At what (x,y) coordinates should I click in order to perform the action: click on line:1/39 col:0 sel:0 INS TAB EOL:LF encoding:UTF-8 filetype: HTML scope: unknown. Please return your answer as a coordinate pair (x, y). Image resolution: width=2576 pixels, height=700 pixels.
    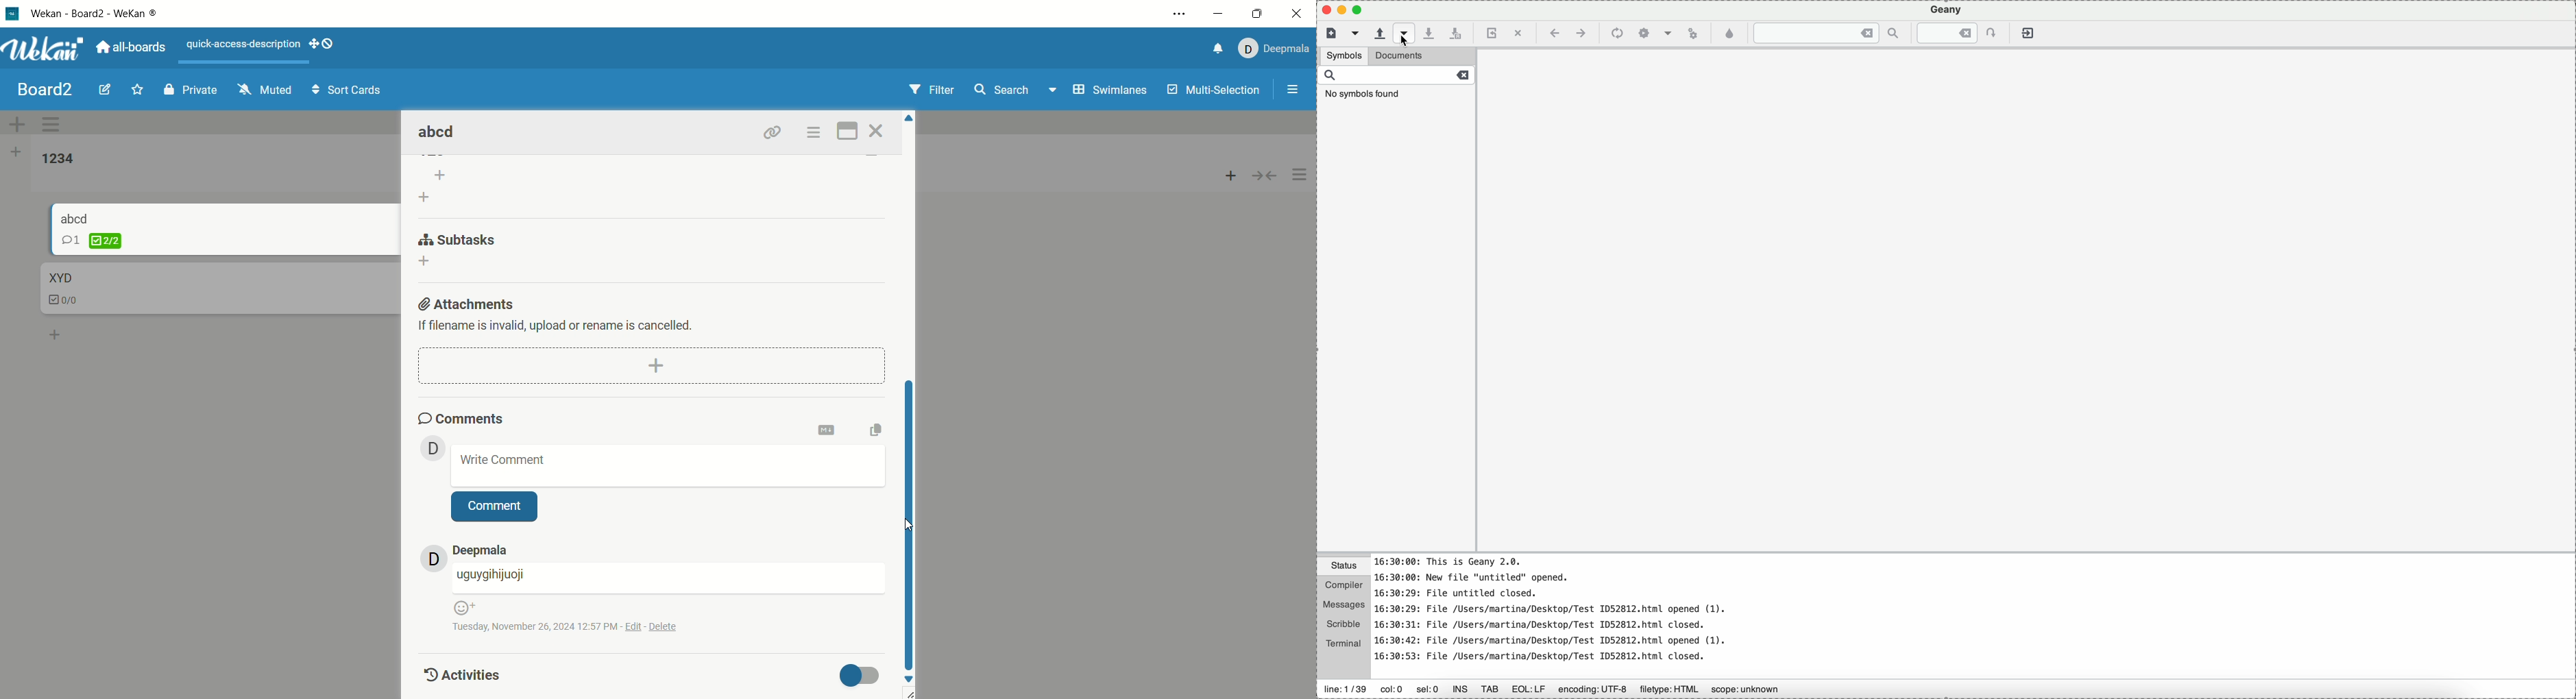
    Looking at the image, I should click on (1564, 686).